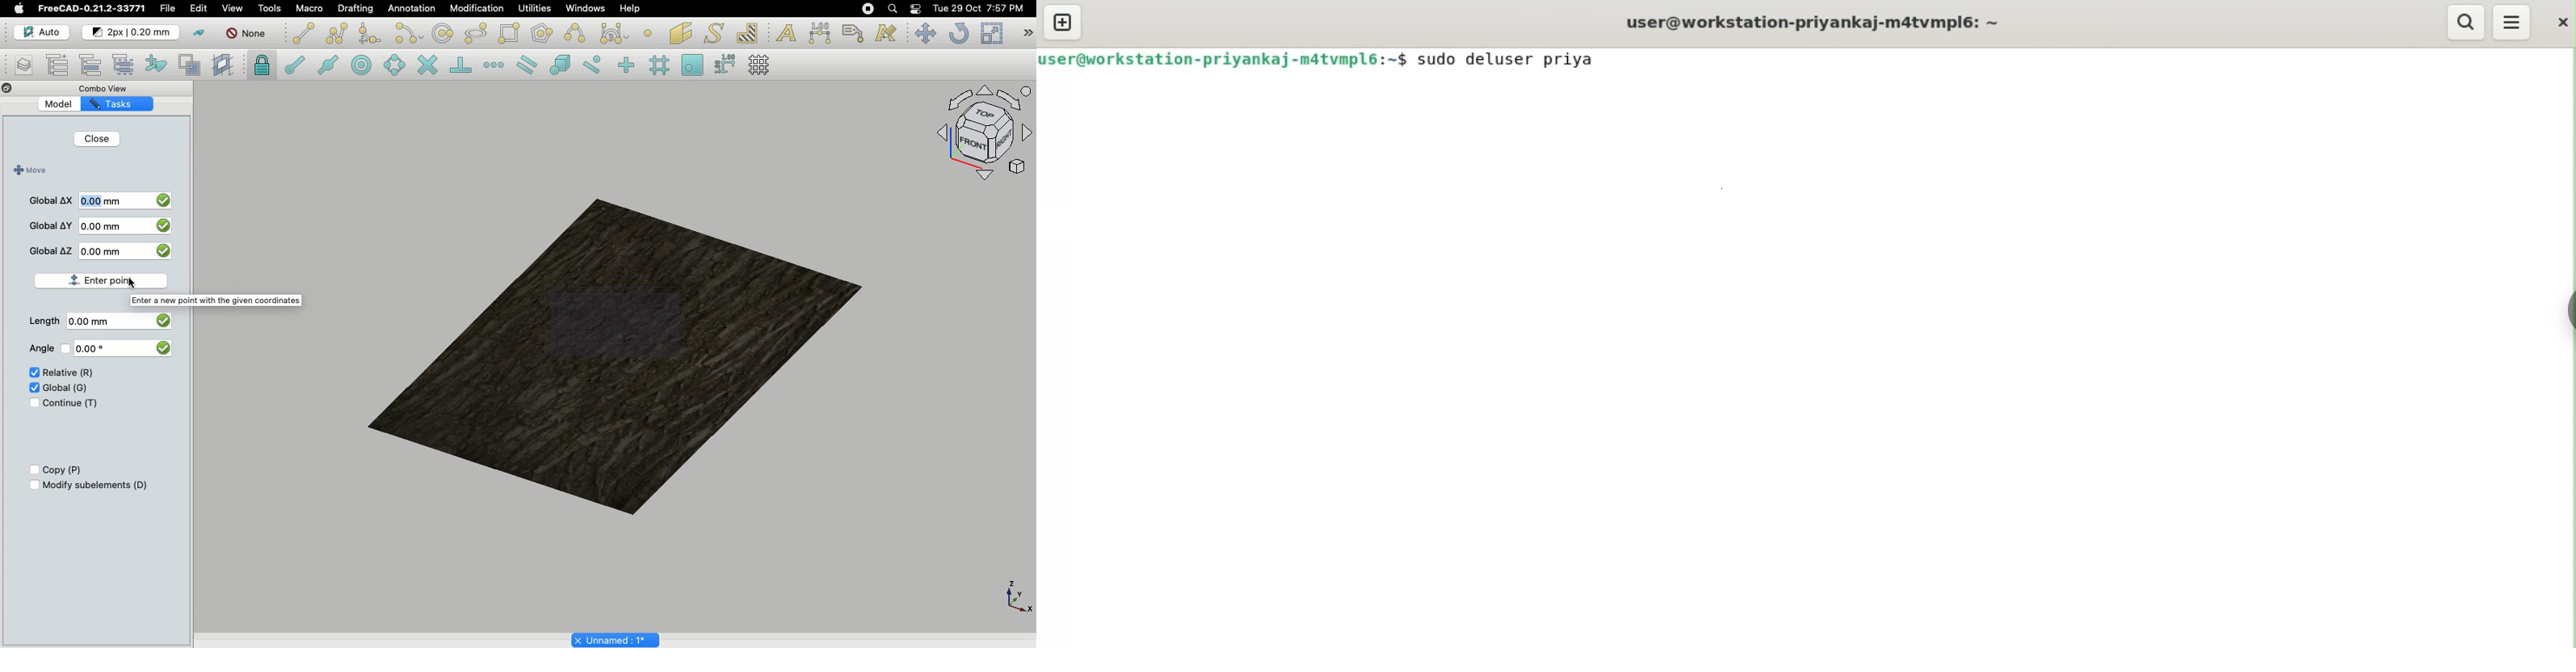 The image size is (2576, 672). I want to click on Change default for new objects, so click(132, 33).